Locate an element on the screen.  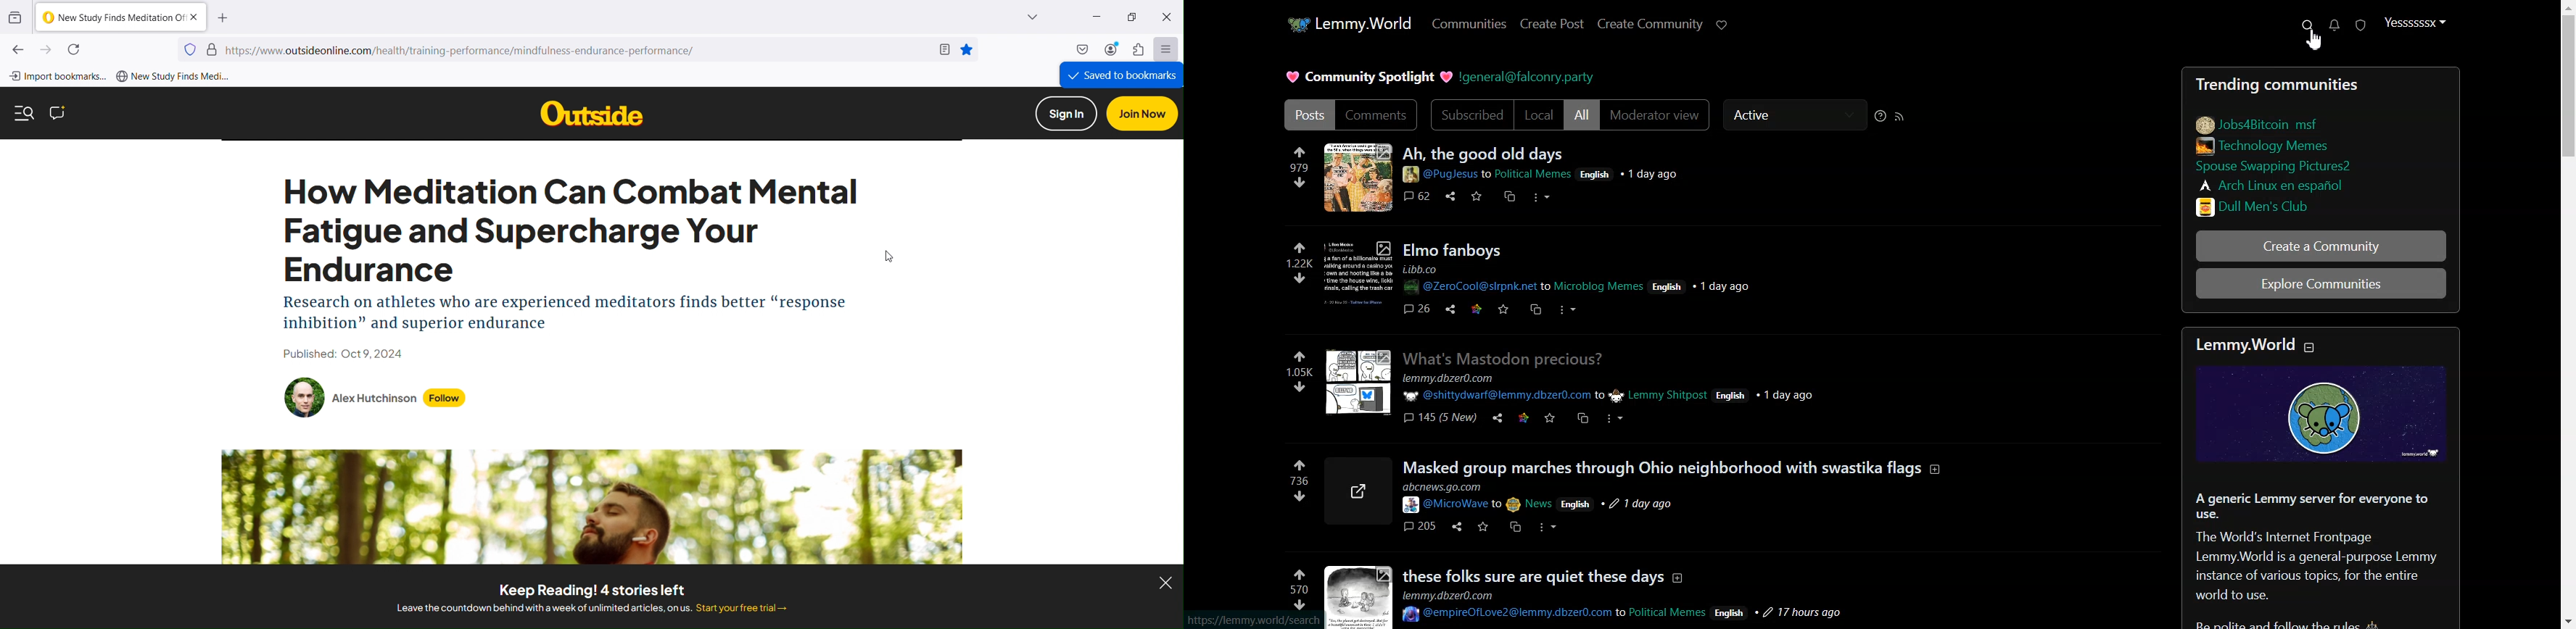
Hyperlink is located at coordinates (1528, 76).